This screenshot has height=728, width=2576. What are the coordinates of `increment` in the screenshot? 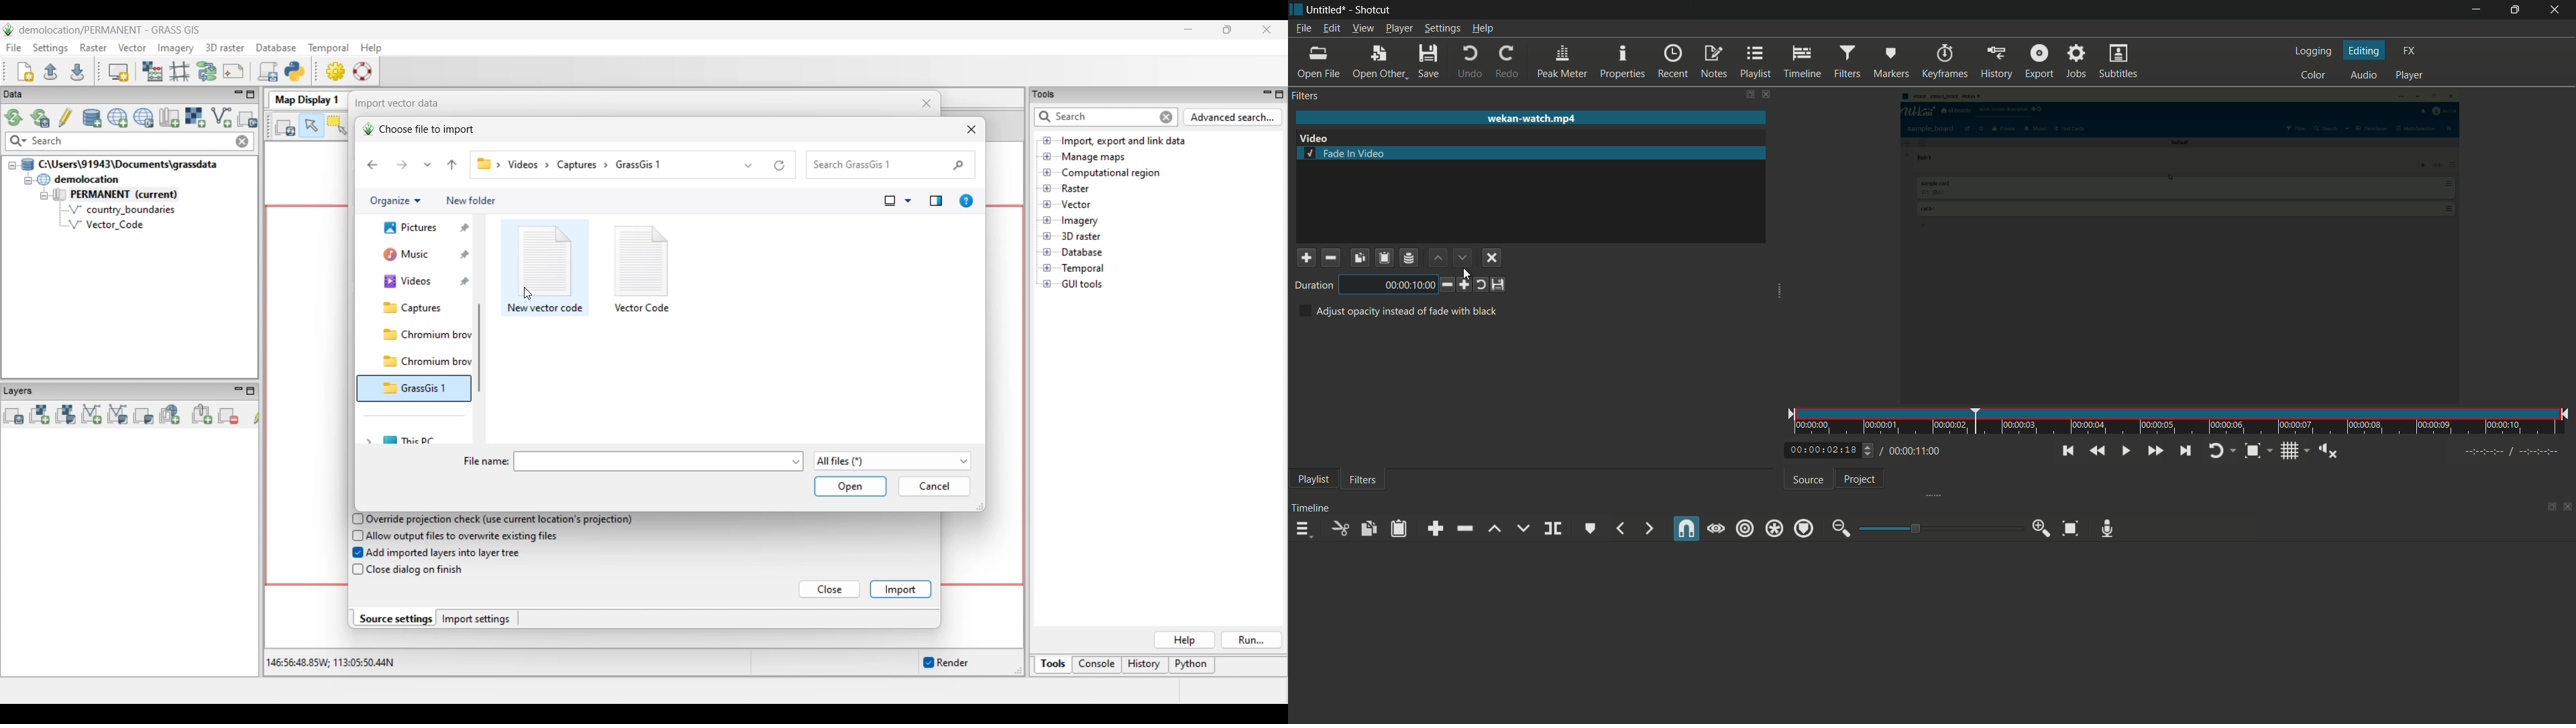 It's located at (1464, 285).